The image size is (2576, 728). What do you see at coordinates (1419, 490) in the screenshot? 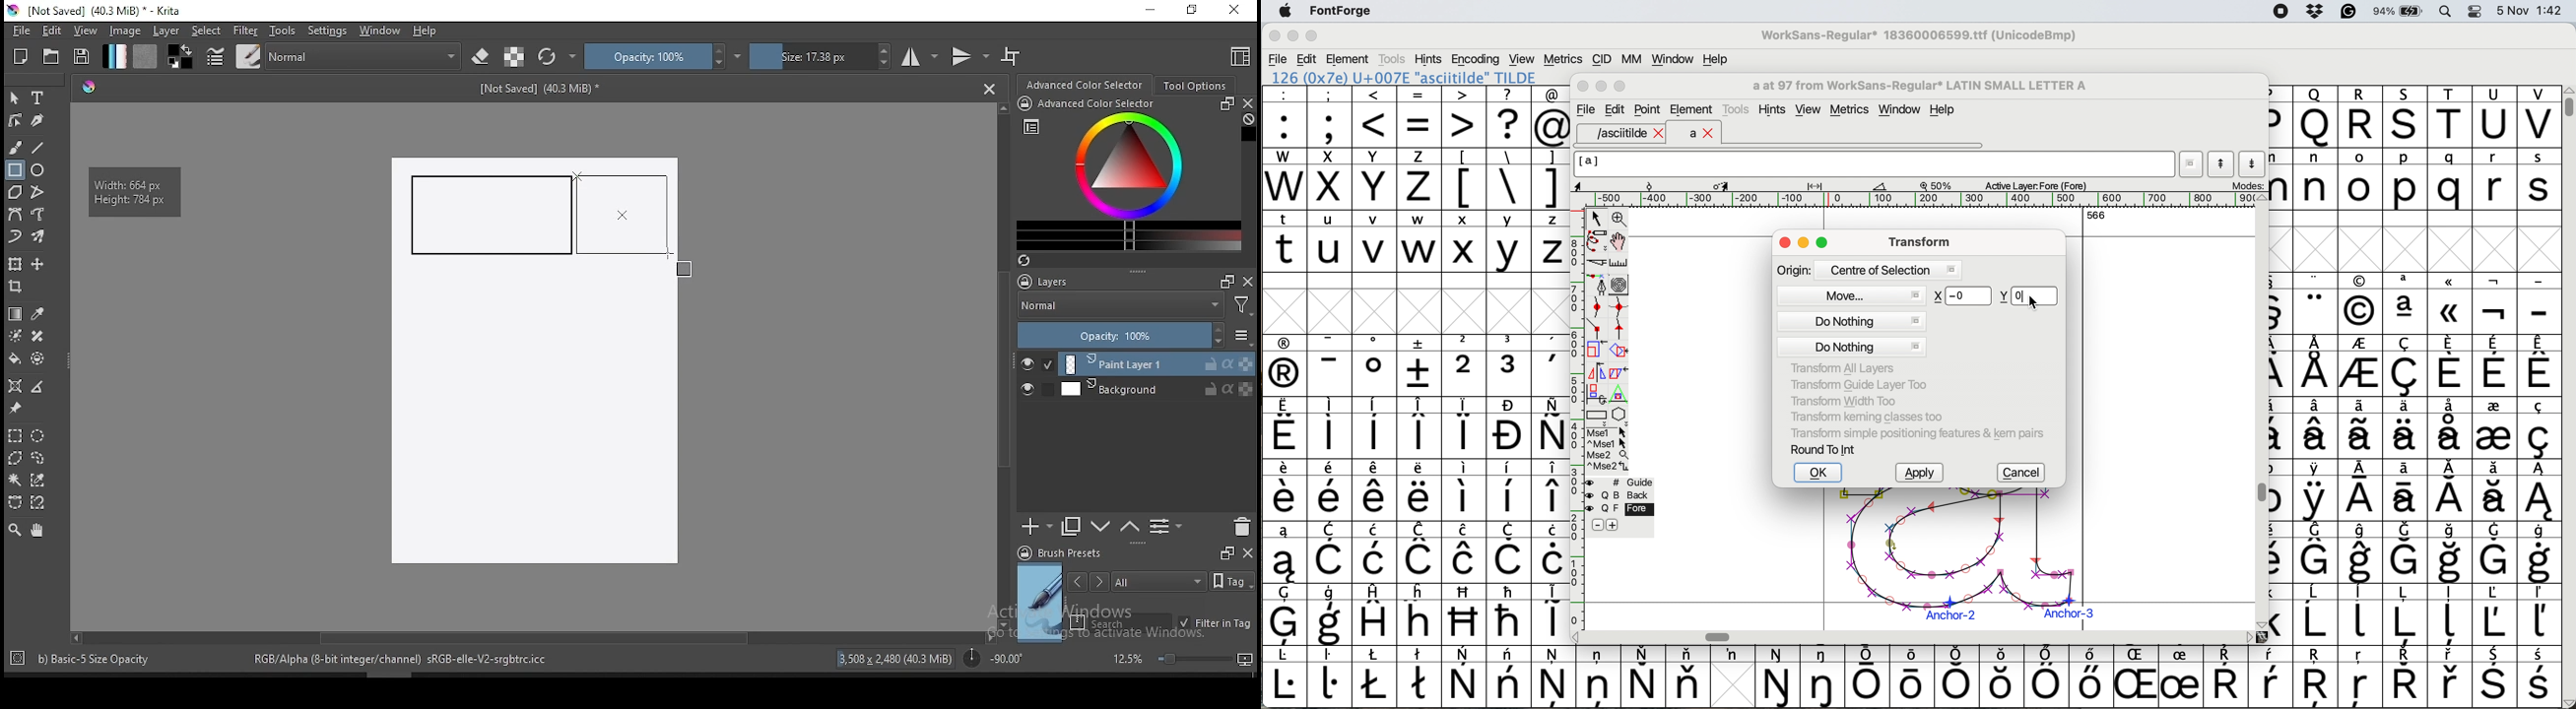
I see `symbol` at bounding box center [1419, 490].